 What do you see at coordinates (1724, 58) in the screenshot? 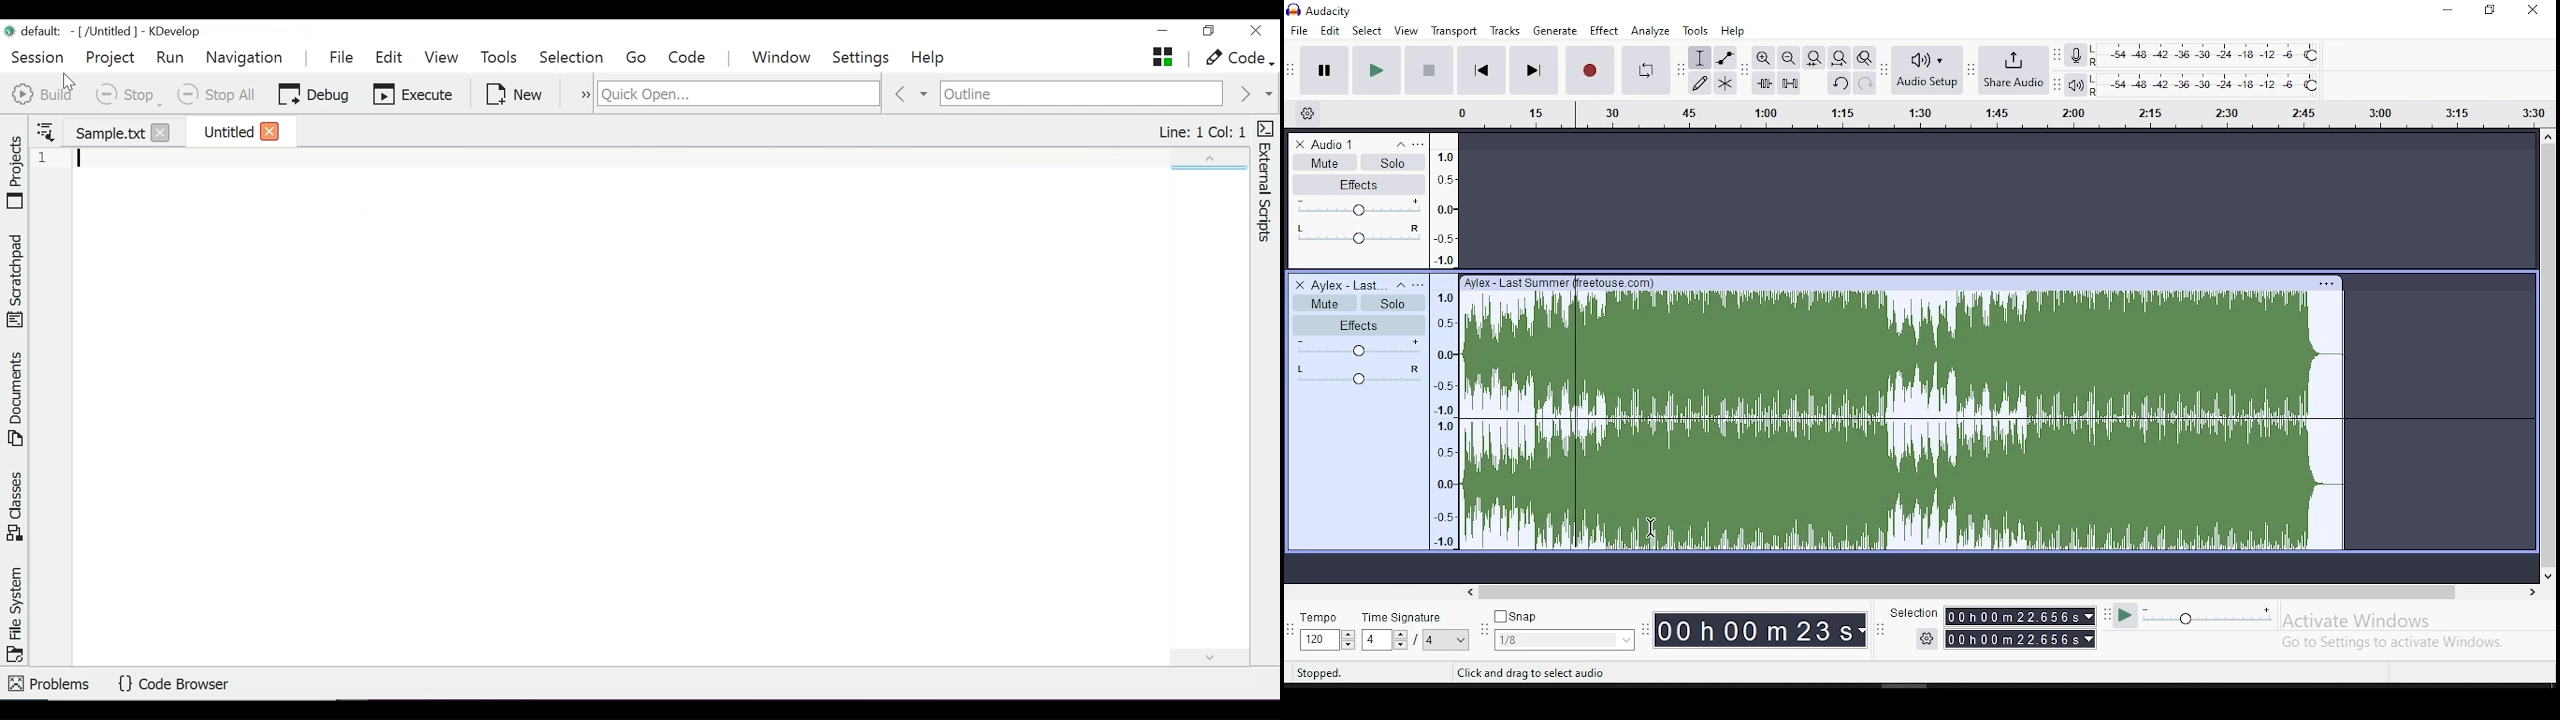
I see `envelope tool` at bounding box center [1724, 58].